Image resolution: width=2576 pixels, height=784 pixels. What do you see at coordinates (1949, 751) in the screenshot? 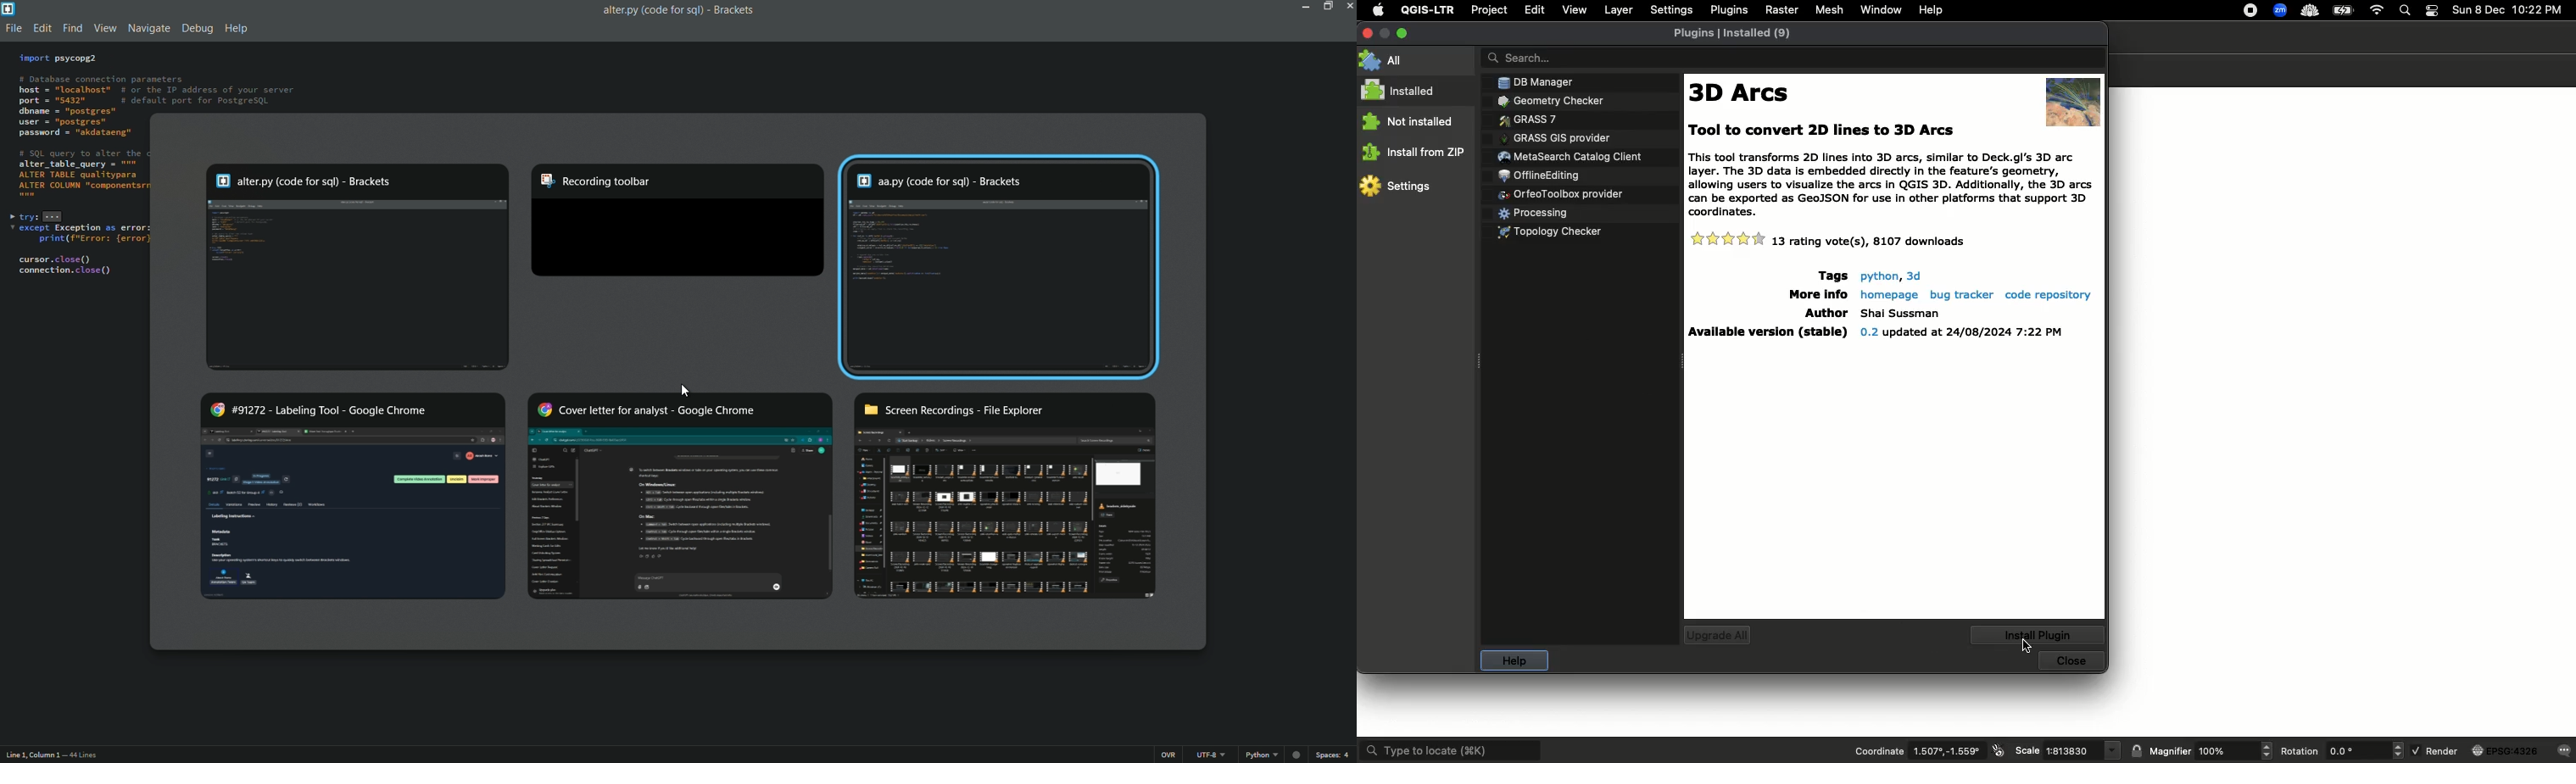
I see `Coordinates` at bounding box center [1949, 751].